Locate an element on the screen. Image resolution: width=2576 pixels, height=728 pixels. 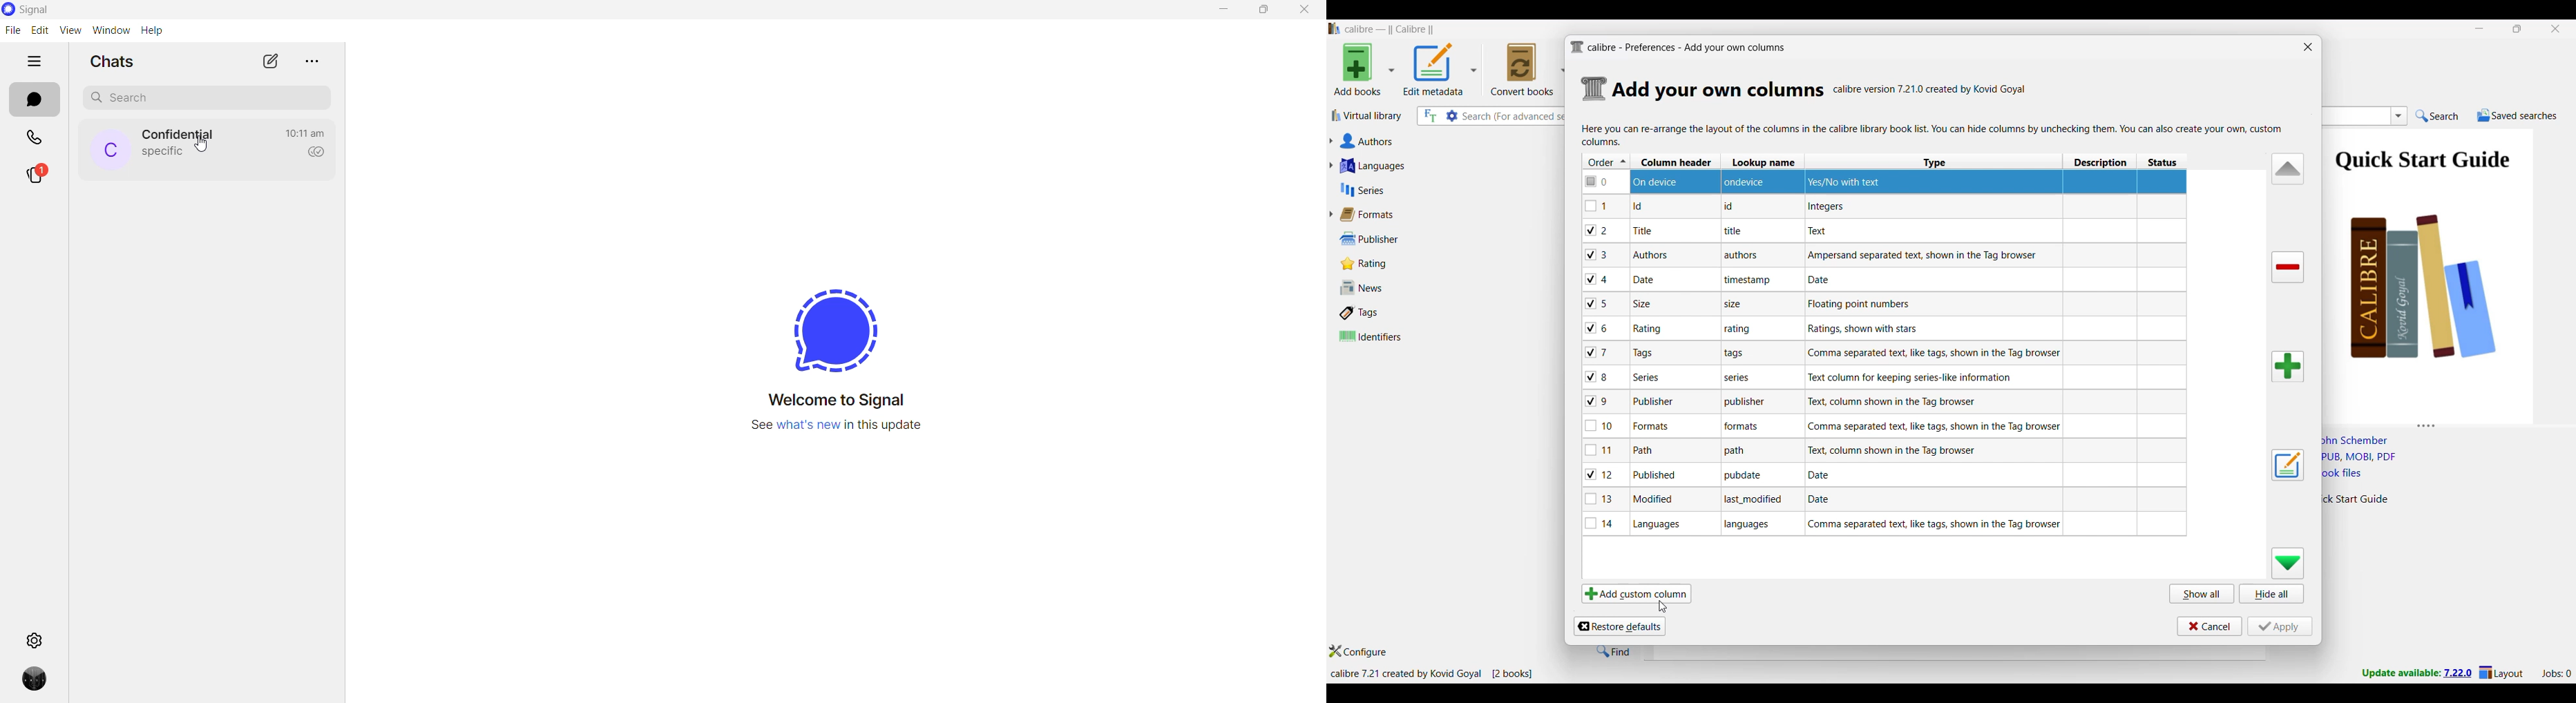
checkbox - 2 is located at coordinates (1597, 230).